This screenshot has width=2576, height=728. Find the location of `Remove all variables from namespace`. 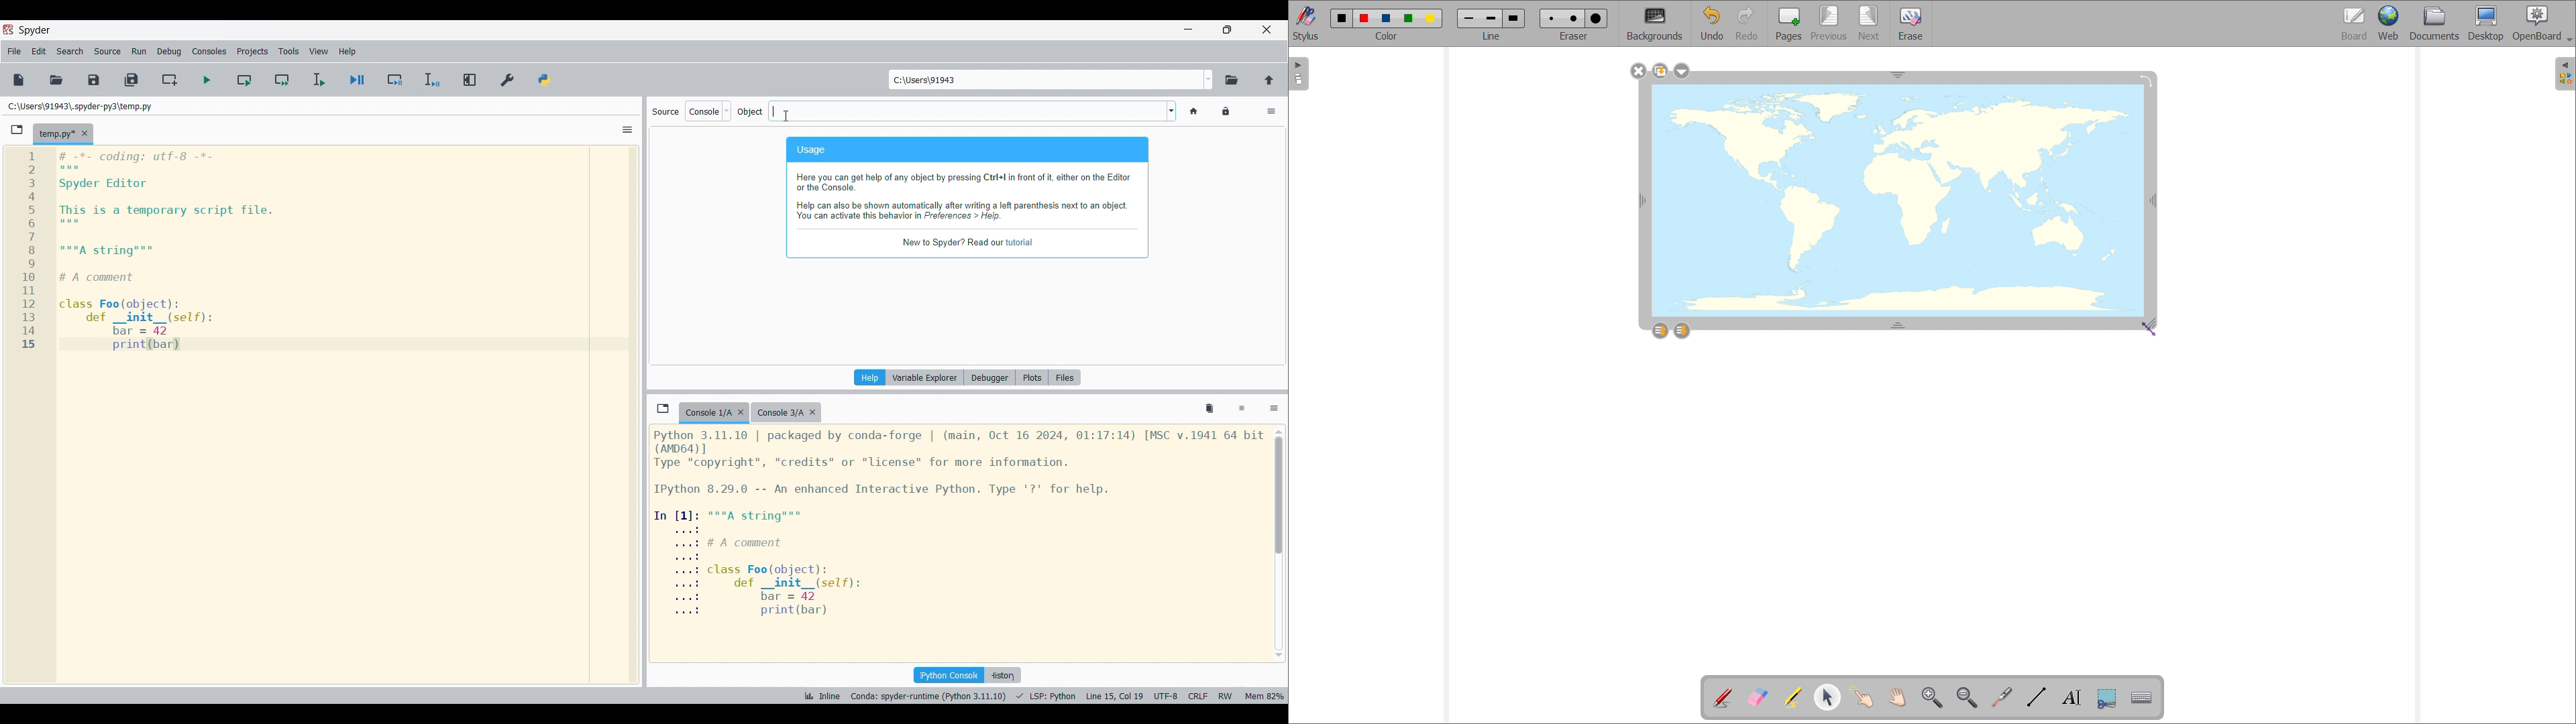

Remove all variables from namespace is located at coordinates (1210, 409).